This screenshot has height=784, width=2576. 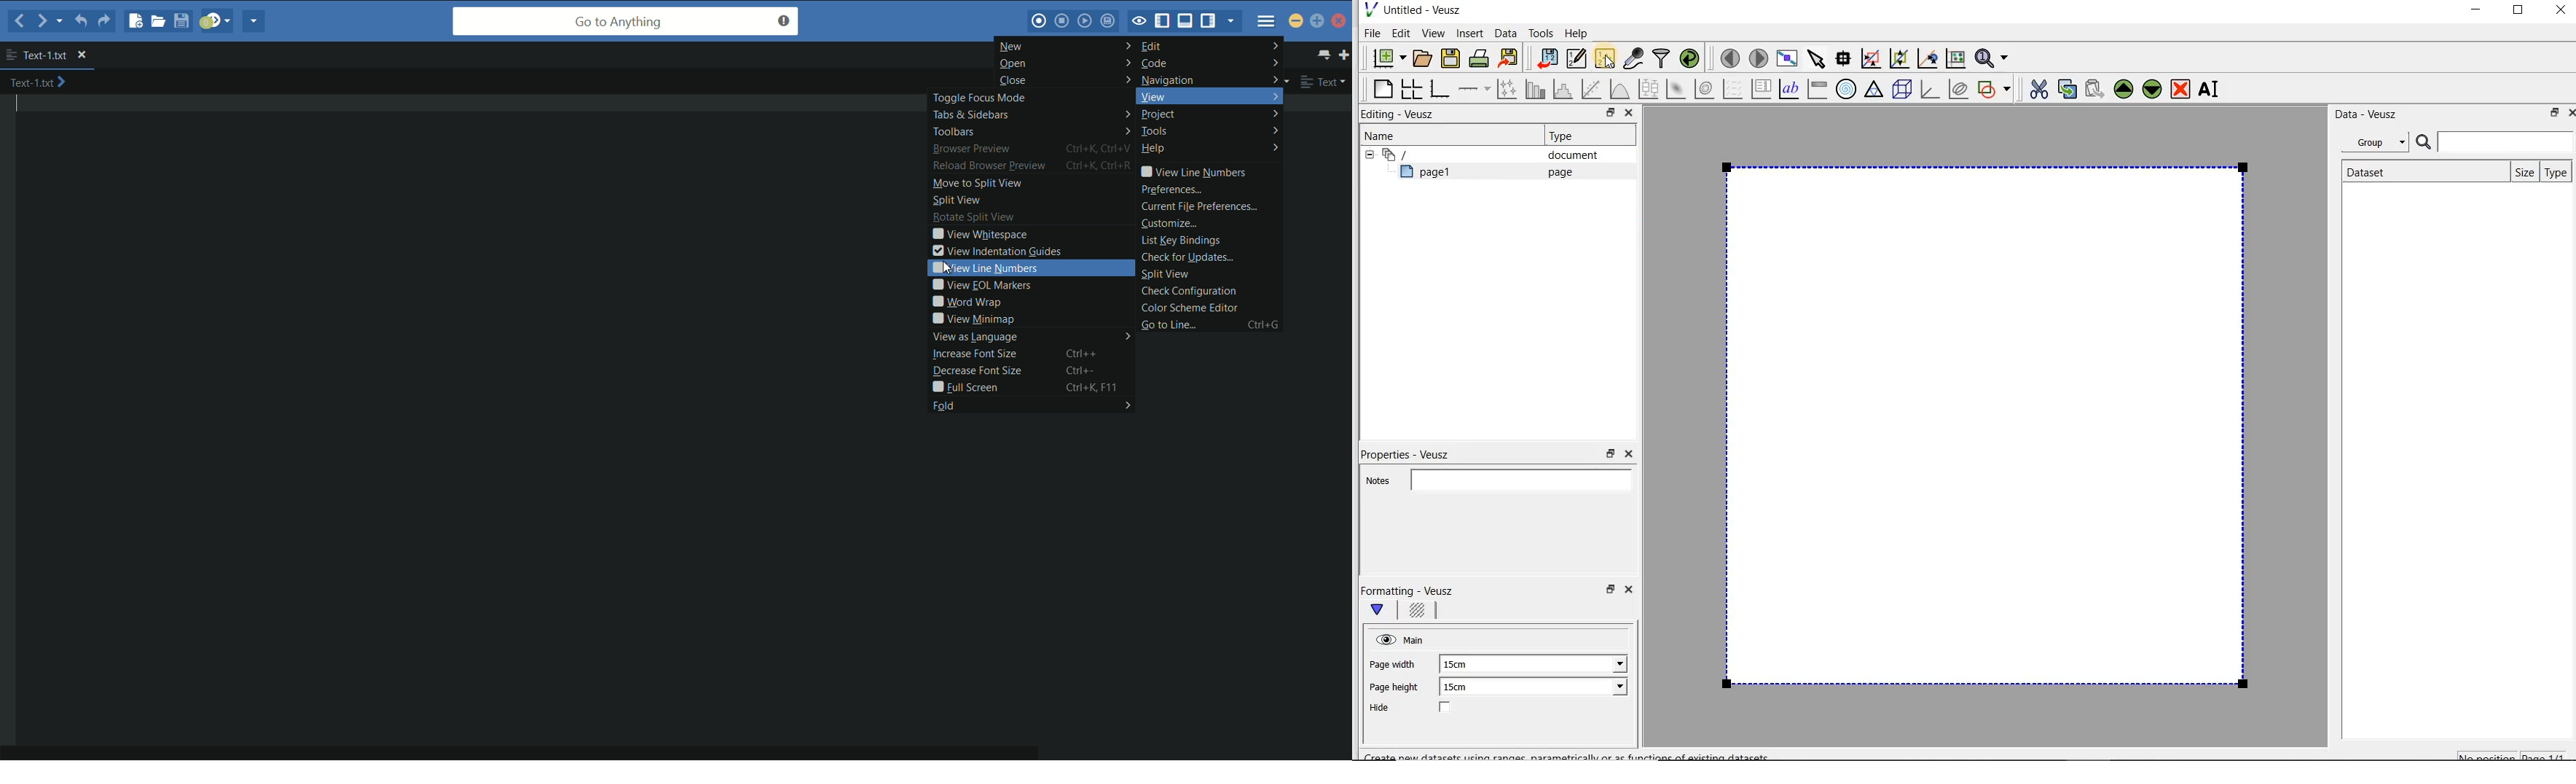 What do you see at coordinates (1424, 709) in the screenshot?
I see `Hide` at bounding box center [1424, 709].